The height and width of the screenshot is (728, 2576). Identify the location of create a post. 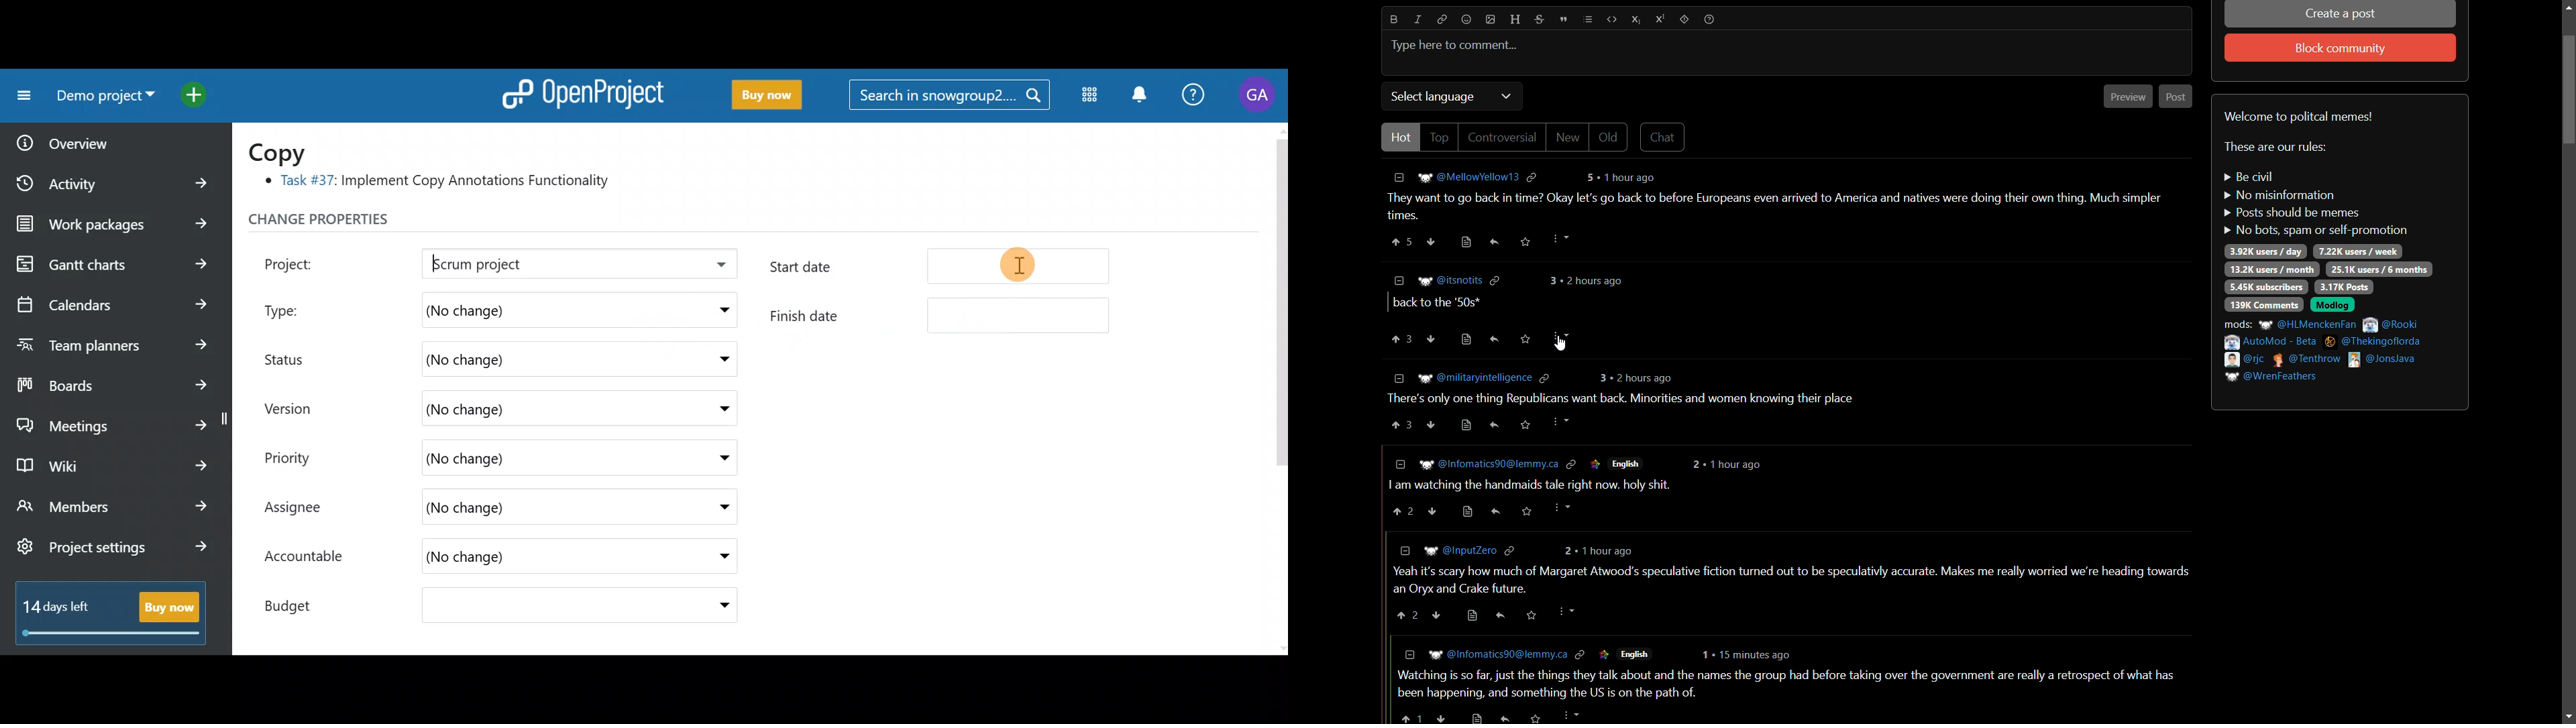
(2342, 15).